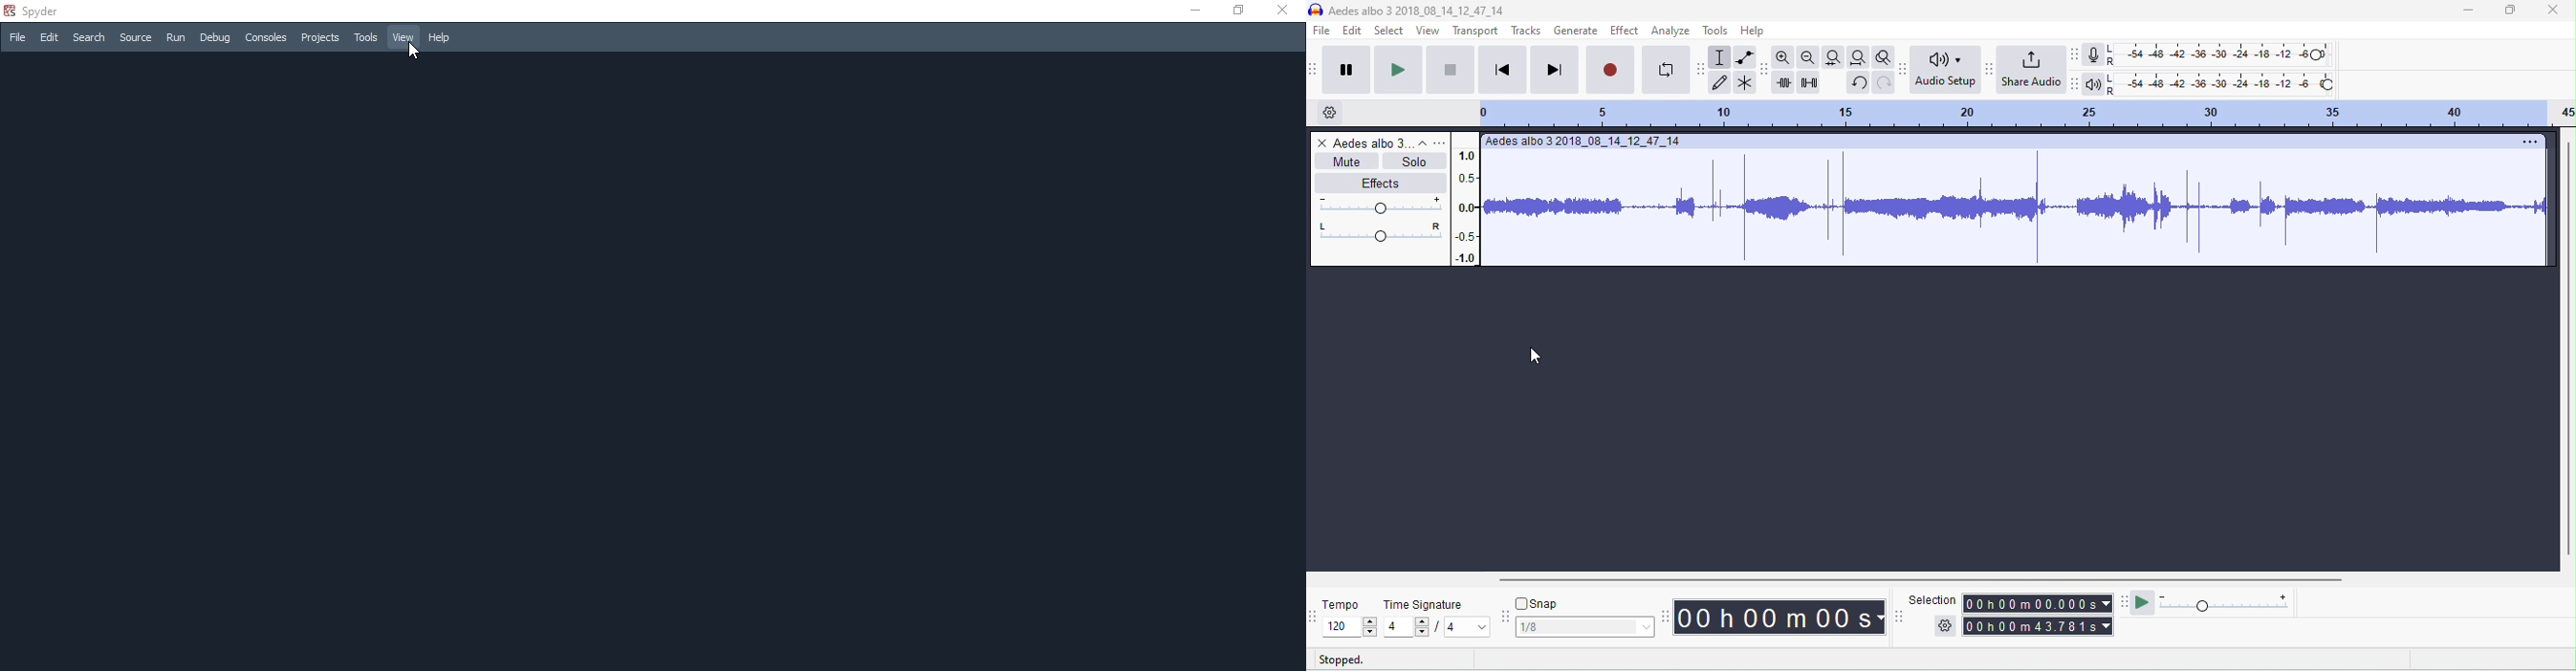 The image size is (2576, 672). Describe the element at coordinates (1341, 603) in the screenshot. I see `tempo` at that location.